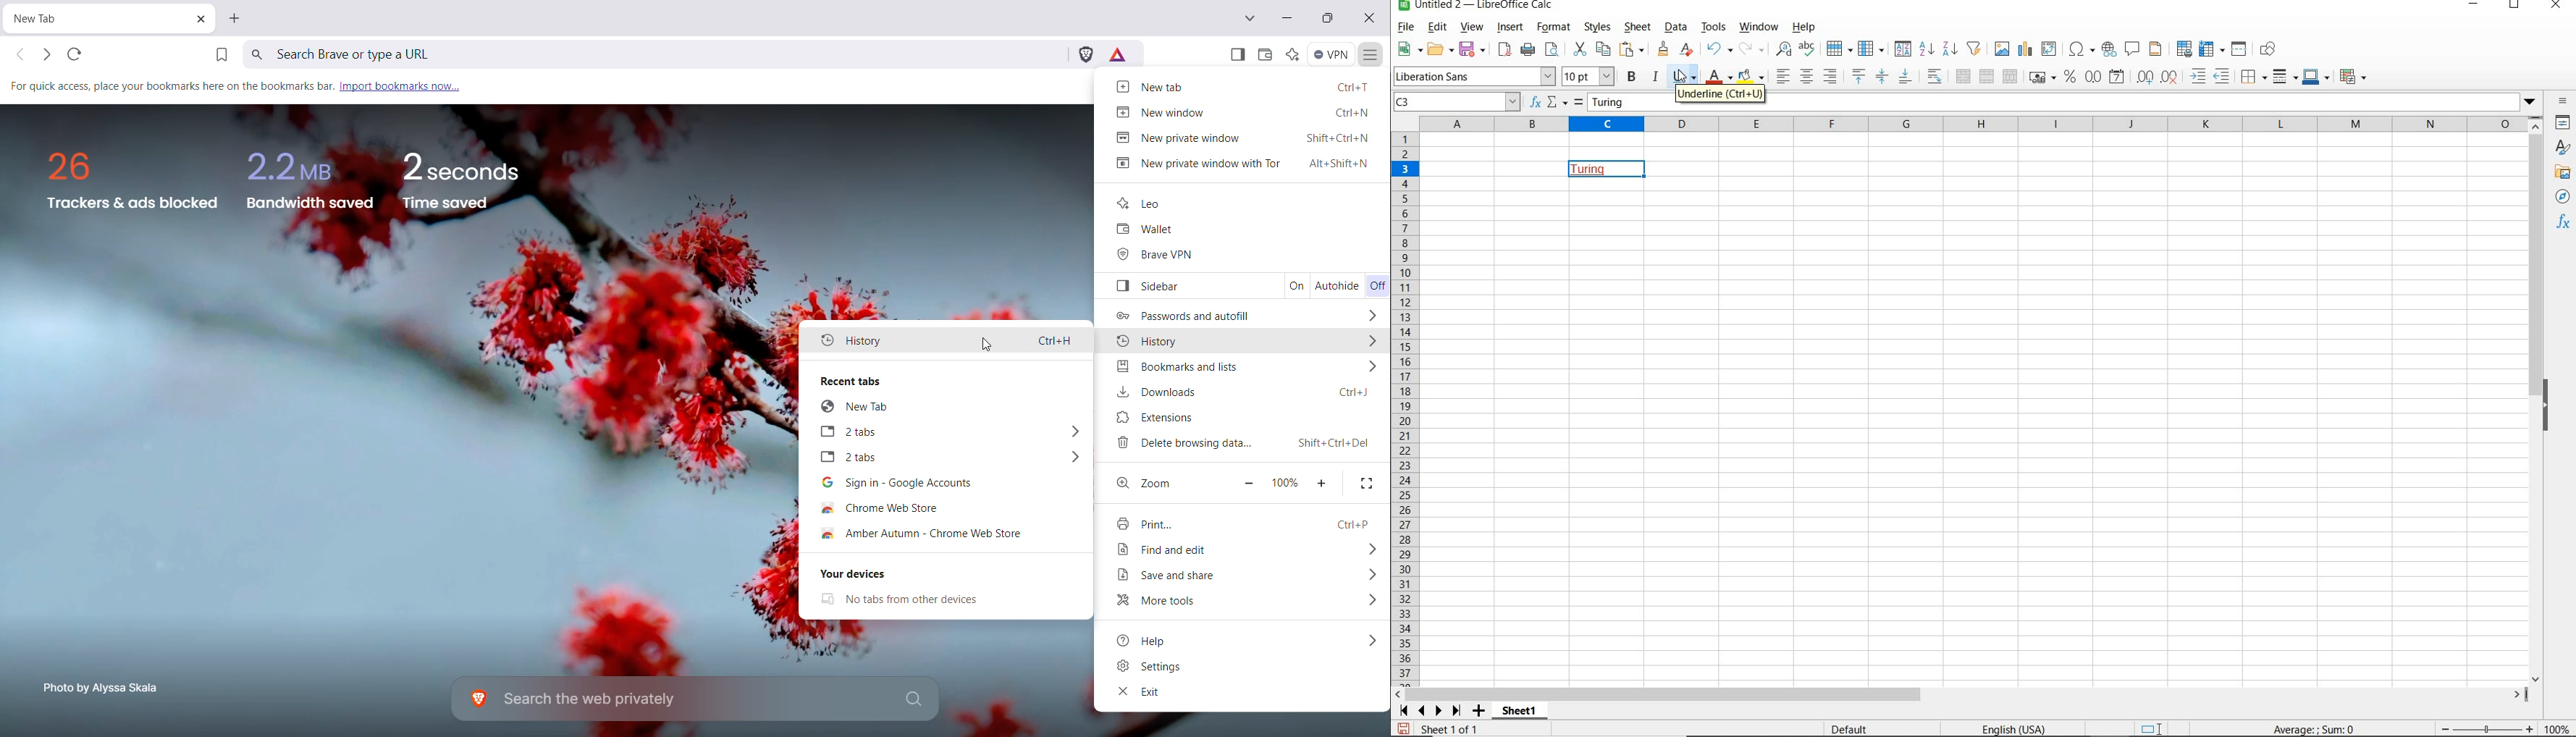 Image resolution: width=2576 pixels, height=756 pixels. I want to click on NAVIGATOR, so click(2563, 198).